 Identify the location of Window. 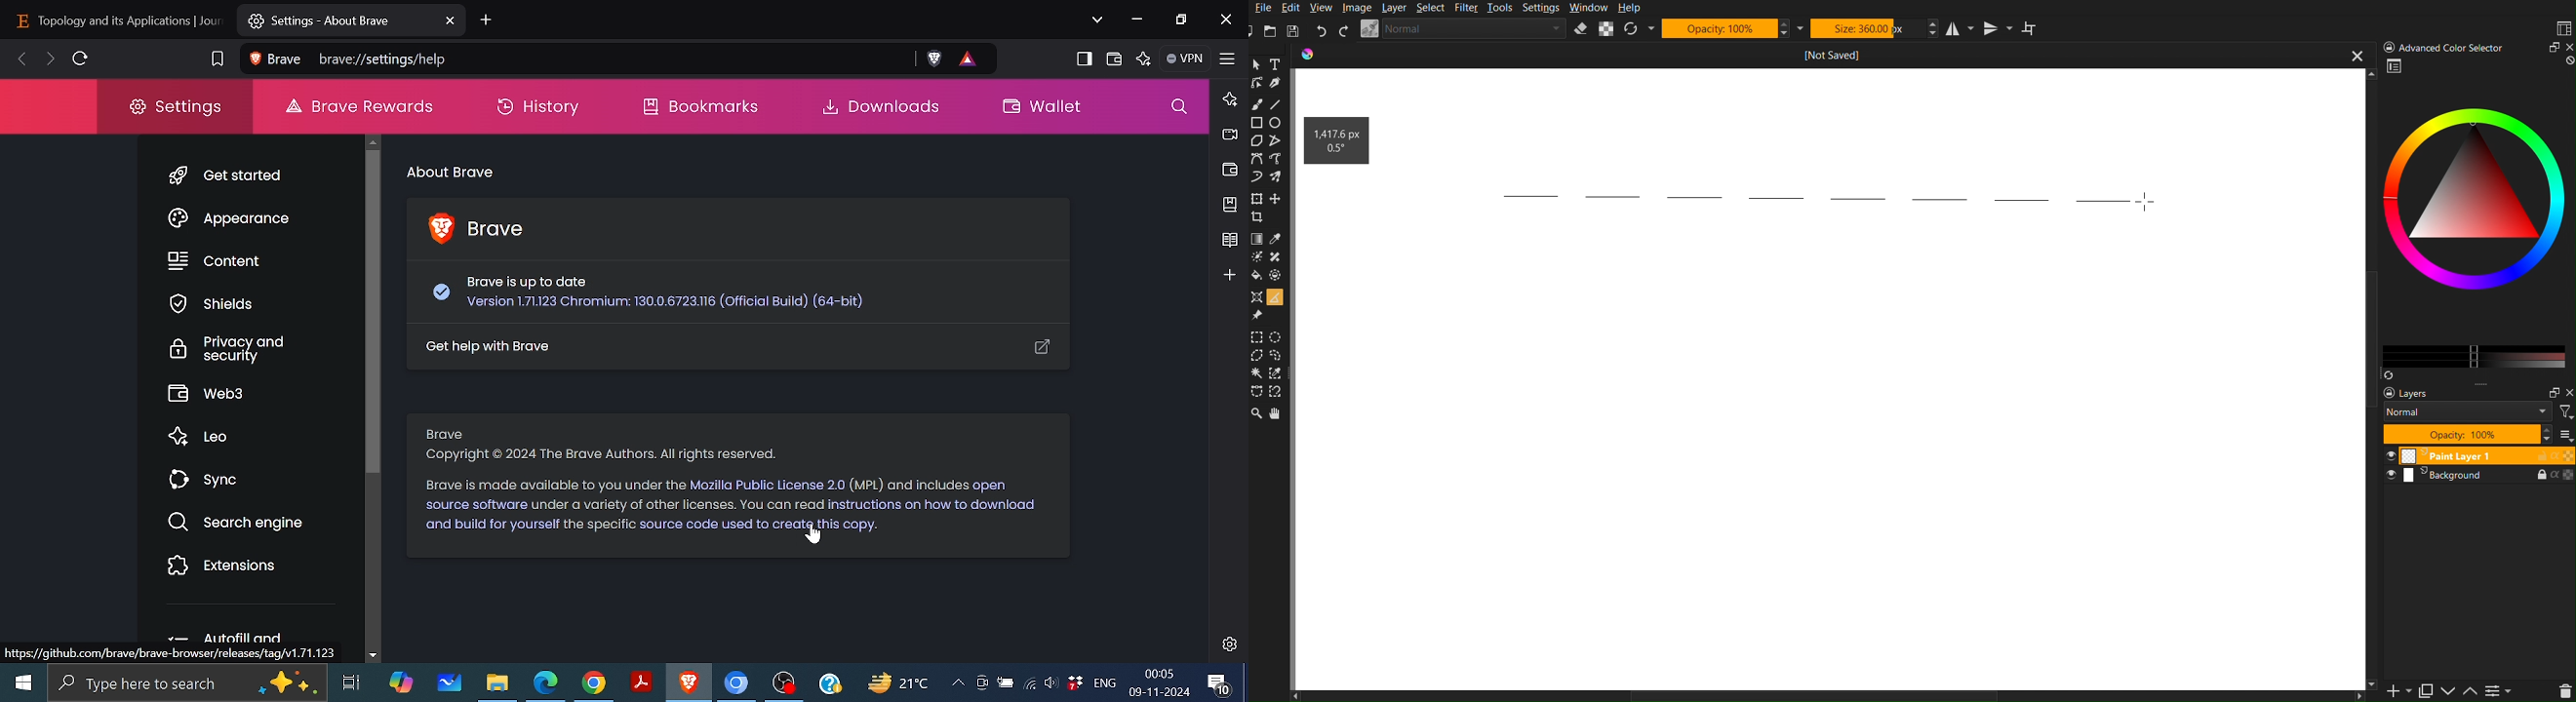
(1588, 8).